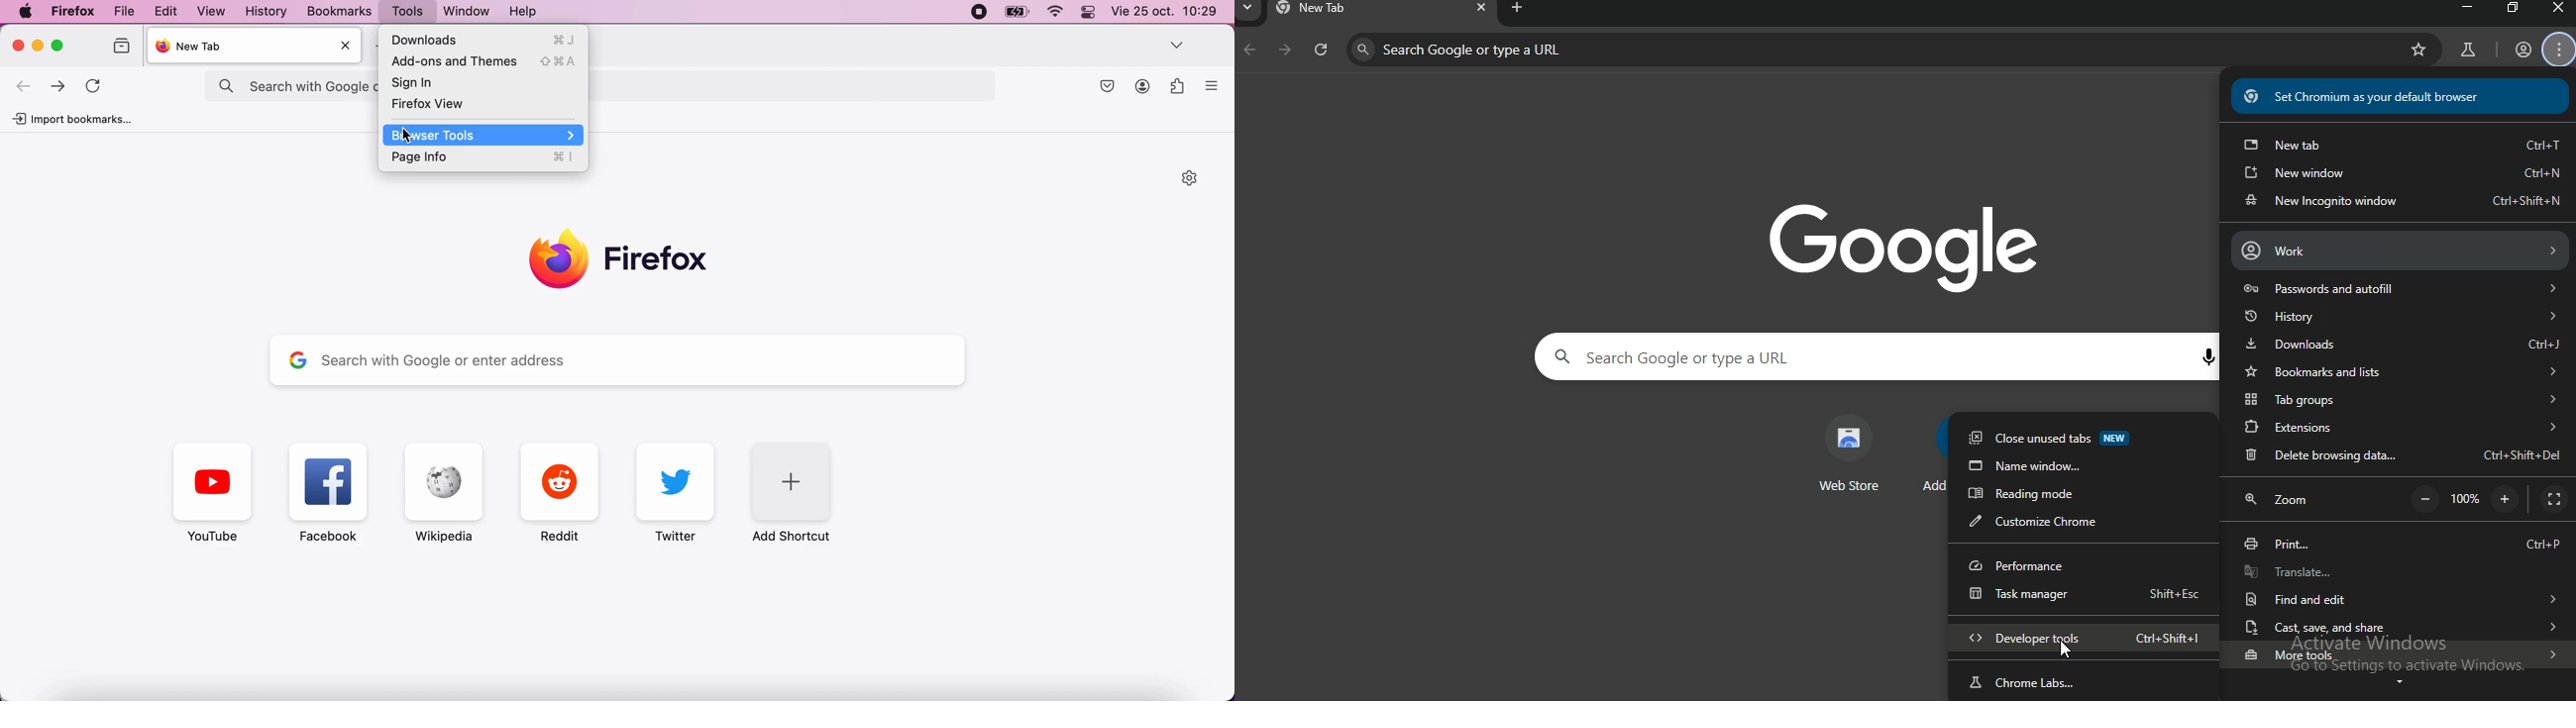 The width and height of the screenshot is (2576, 728). I want to click on Settings, so click(1192, 178).